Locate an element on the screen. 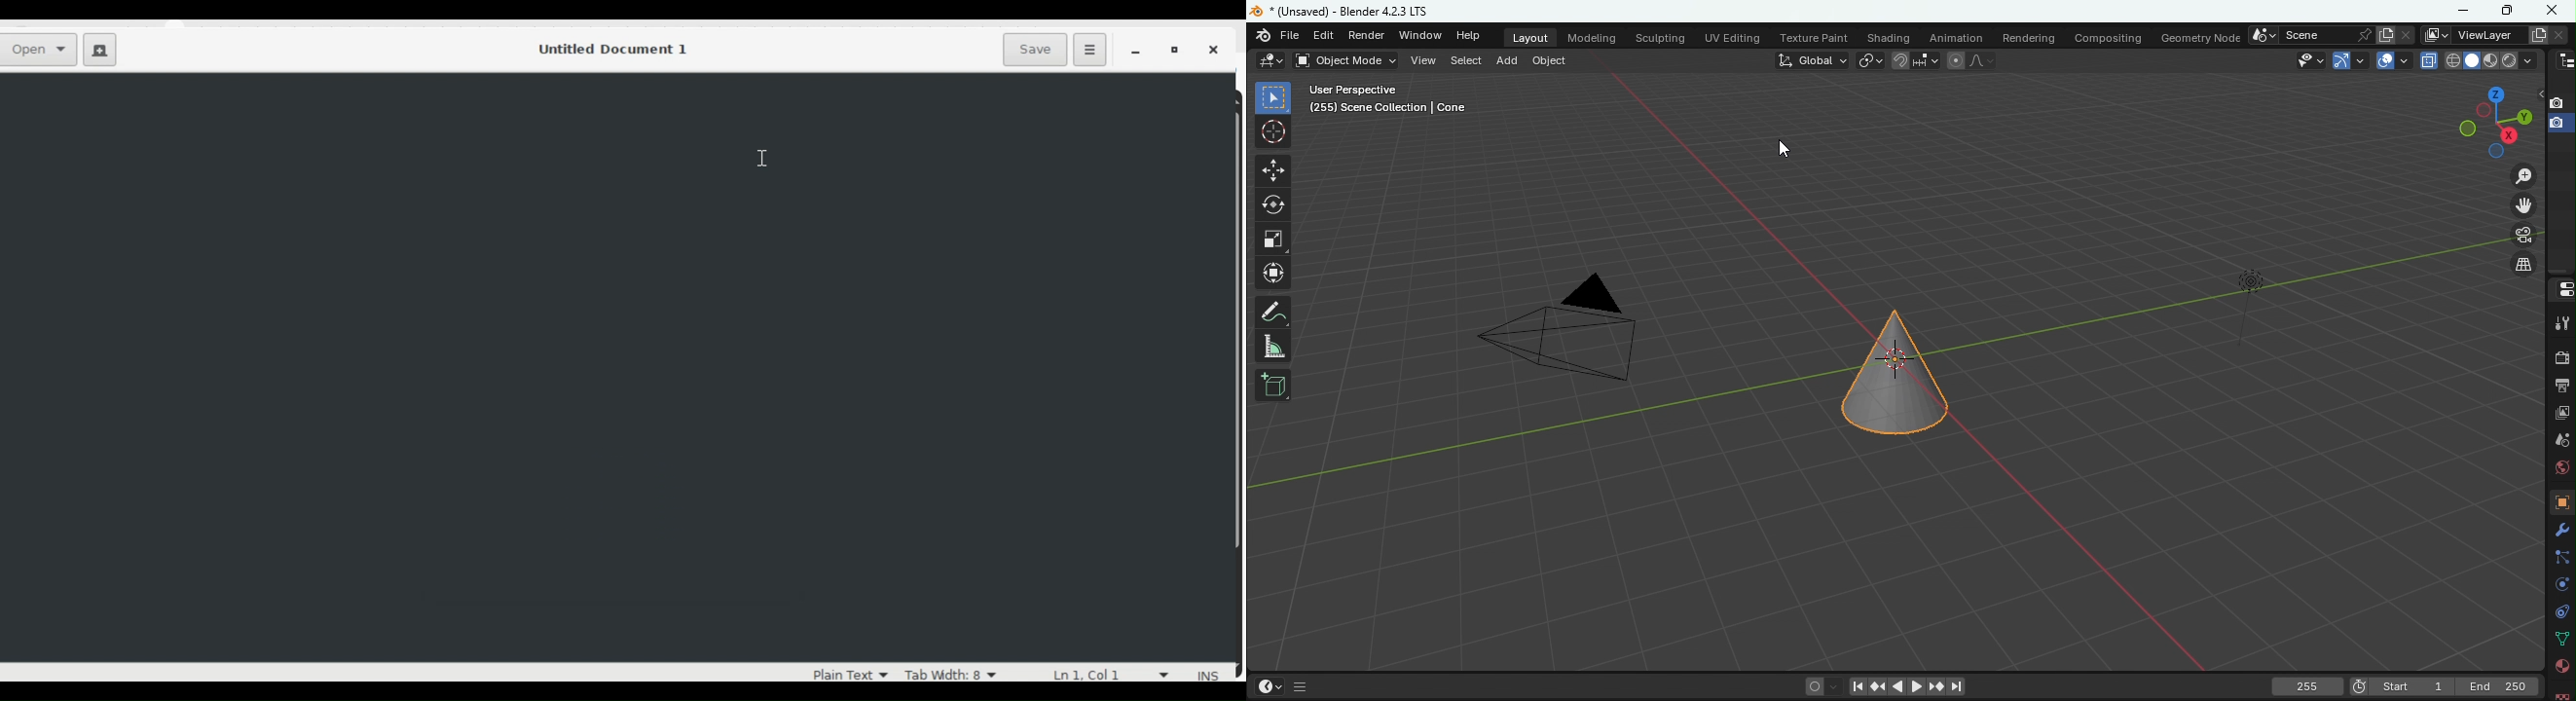 This screenshot has width=2576, height=728. Cursor is located at coordinates (1782, 148).